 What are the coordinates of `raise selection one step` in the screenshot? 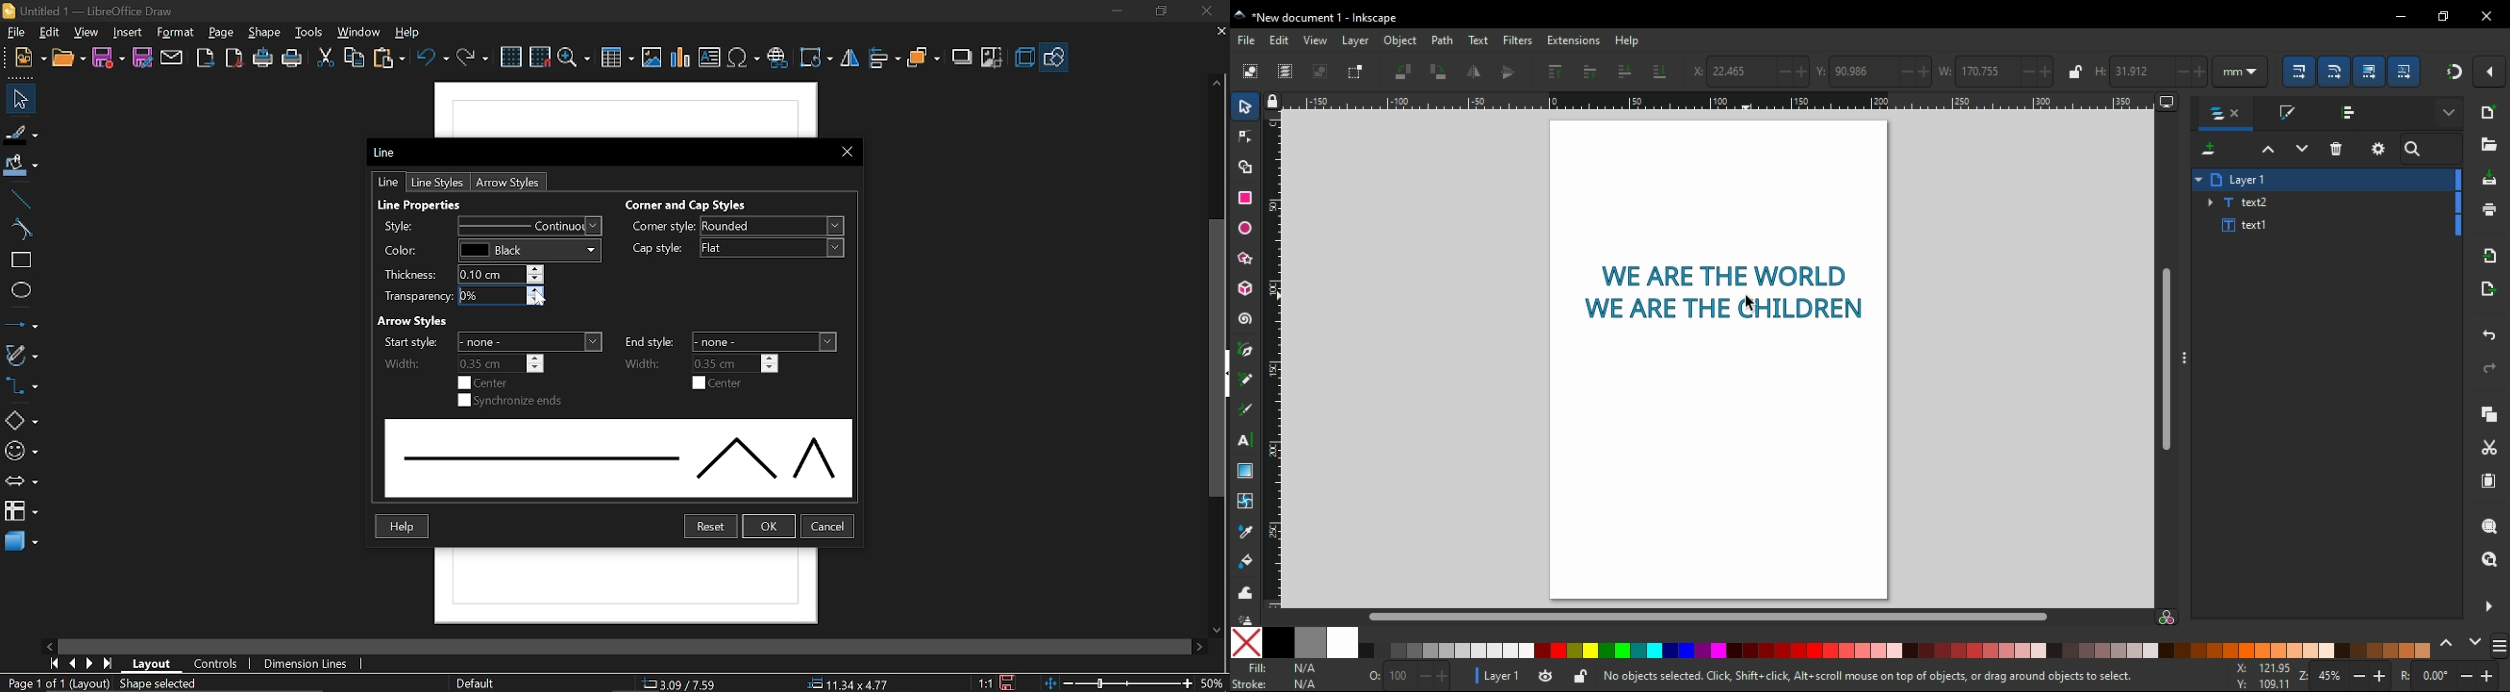 It's located at (2266, 150).